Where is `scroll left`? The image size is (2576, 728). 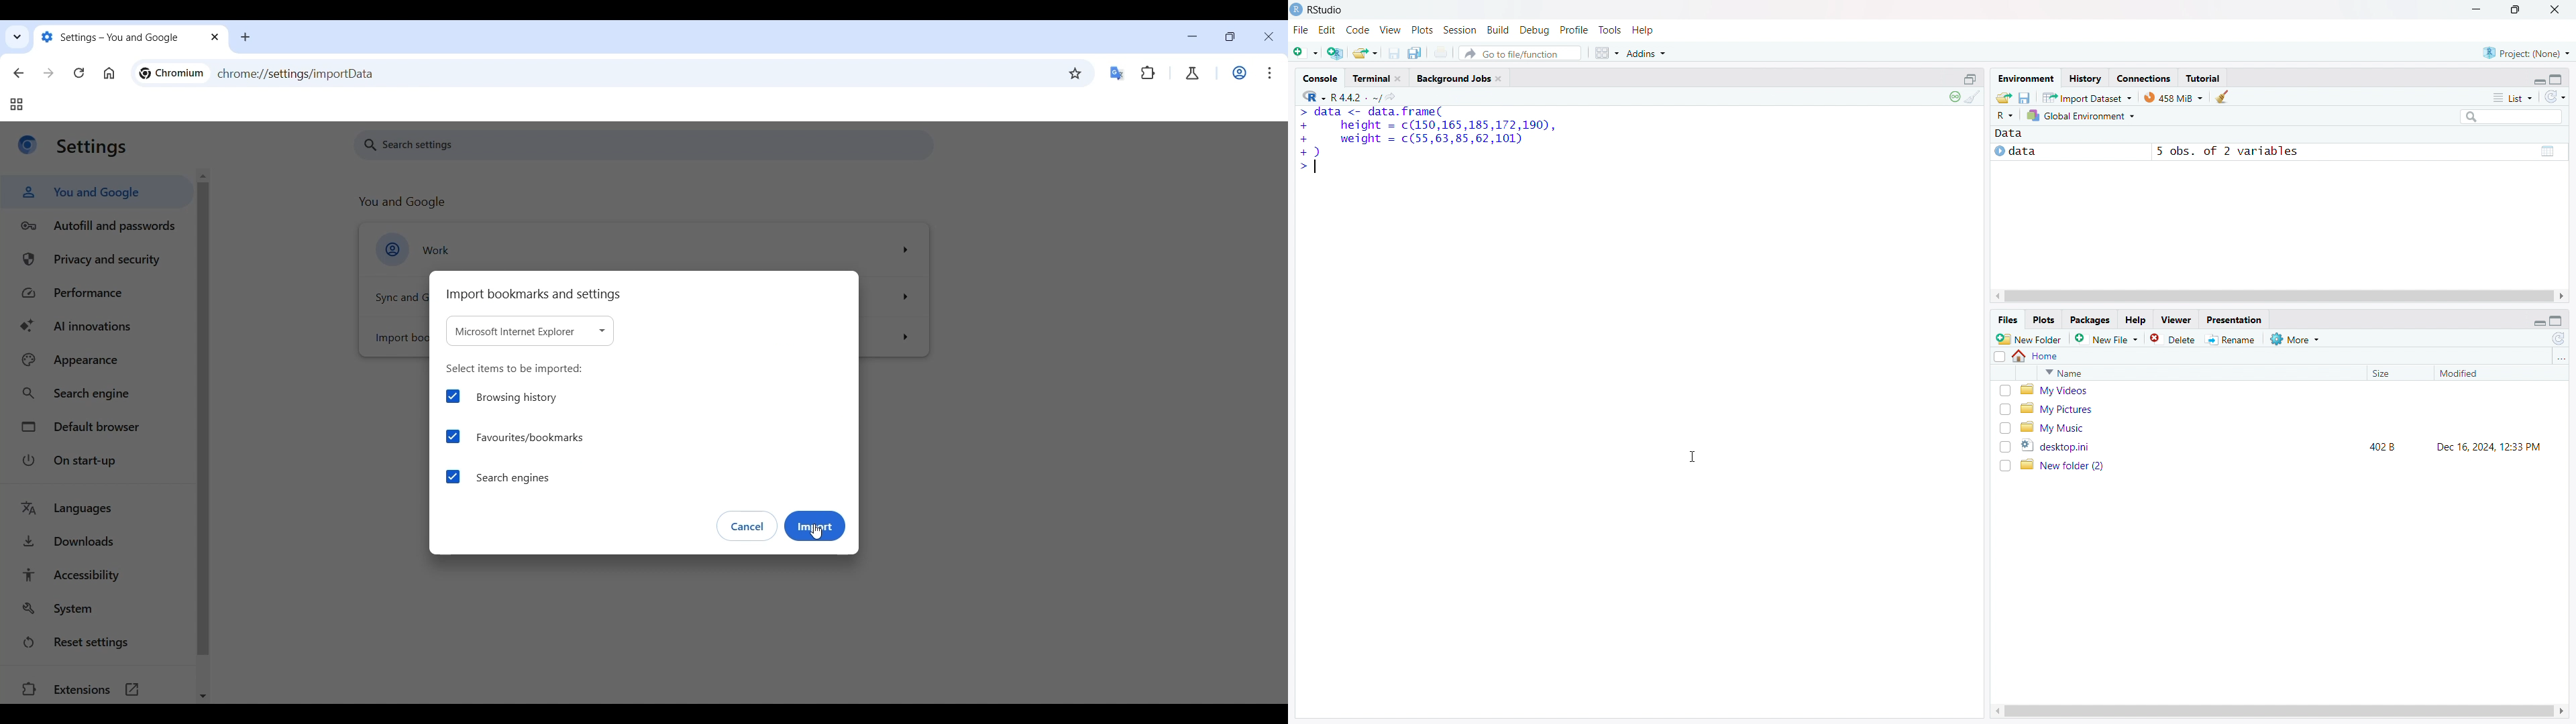
scroll left is located at coordinates (1998, 296).